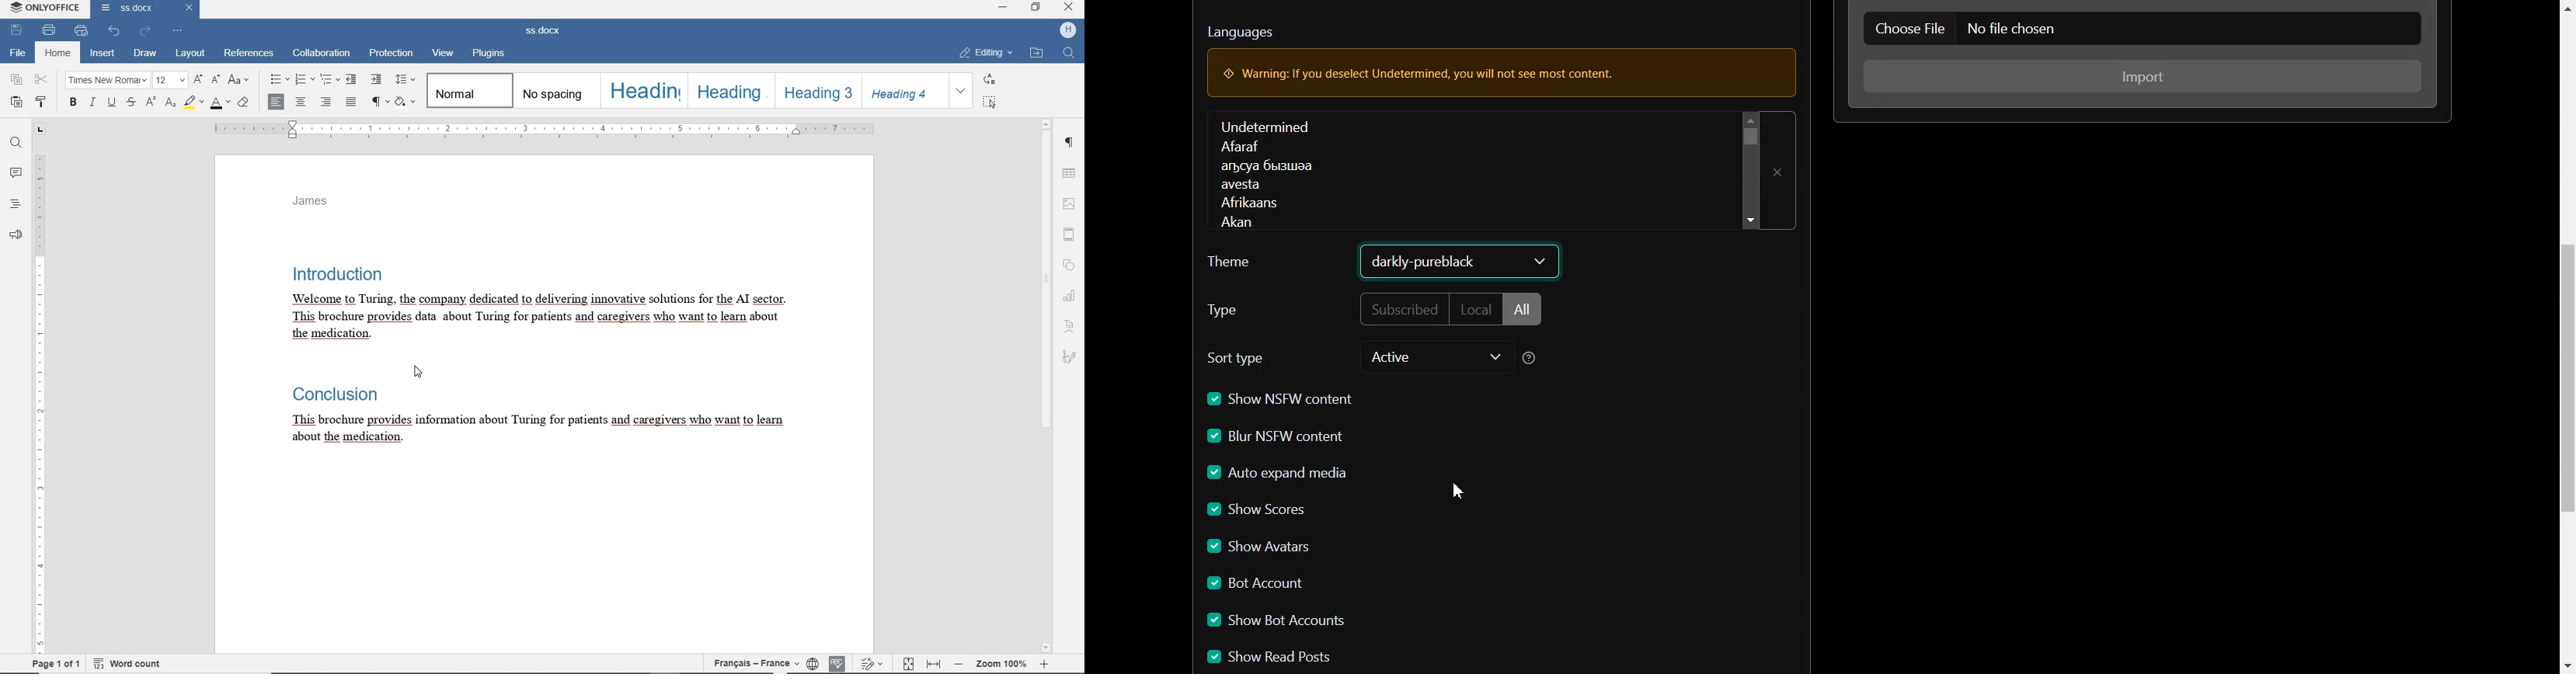 This screenshot has height=700, width=2576. What do you see at coordinates (1070, 30) in the screenshot?
I see `HP` at bounding box center [1070, 30].